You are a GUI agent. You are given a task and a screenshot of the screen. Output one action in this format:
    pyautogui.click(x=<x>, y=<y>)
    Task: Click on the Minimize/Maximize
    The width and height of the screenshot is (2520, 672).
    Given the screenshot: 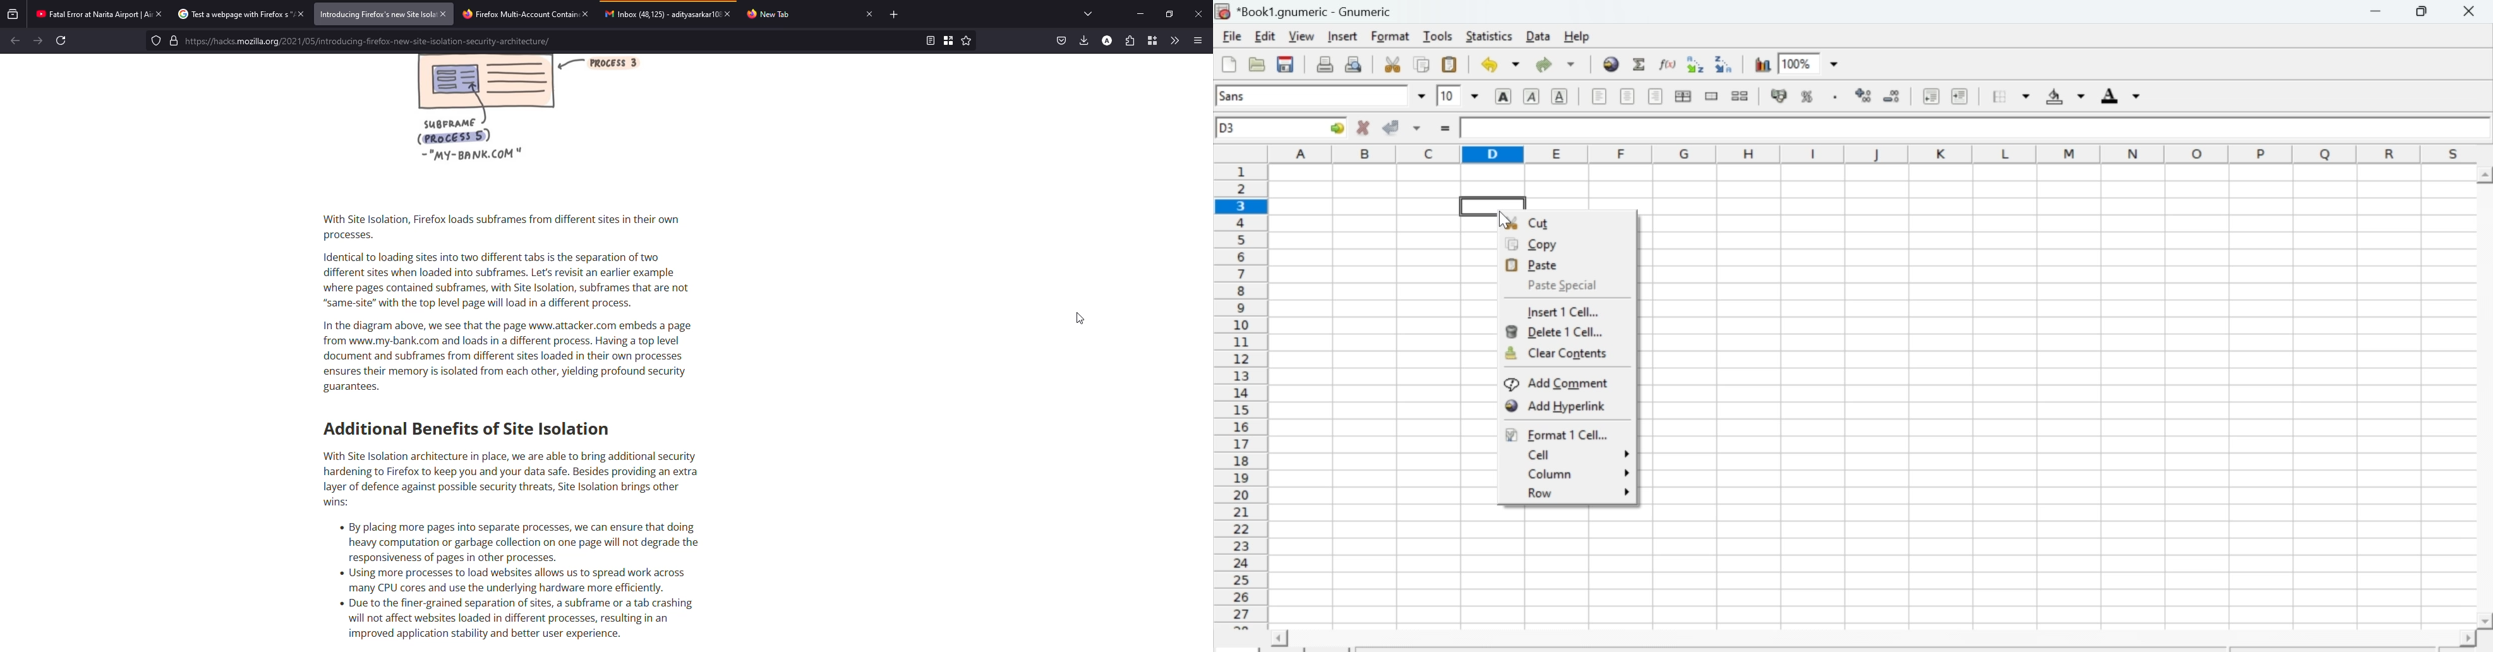 What is the action you would take?
    pyautogui.click(x=2423, y=12)
    